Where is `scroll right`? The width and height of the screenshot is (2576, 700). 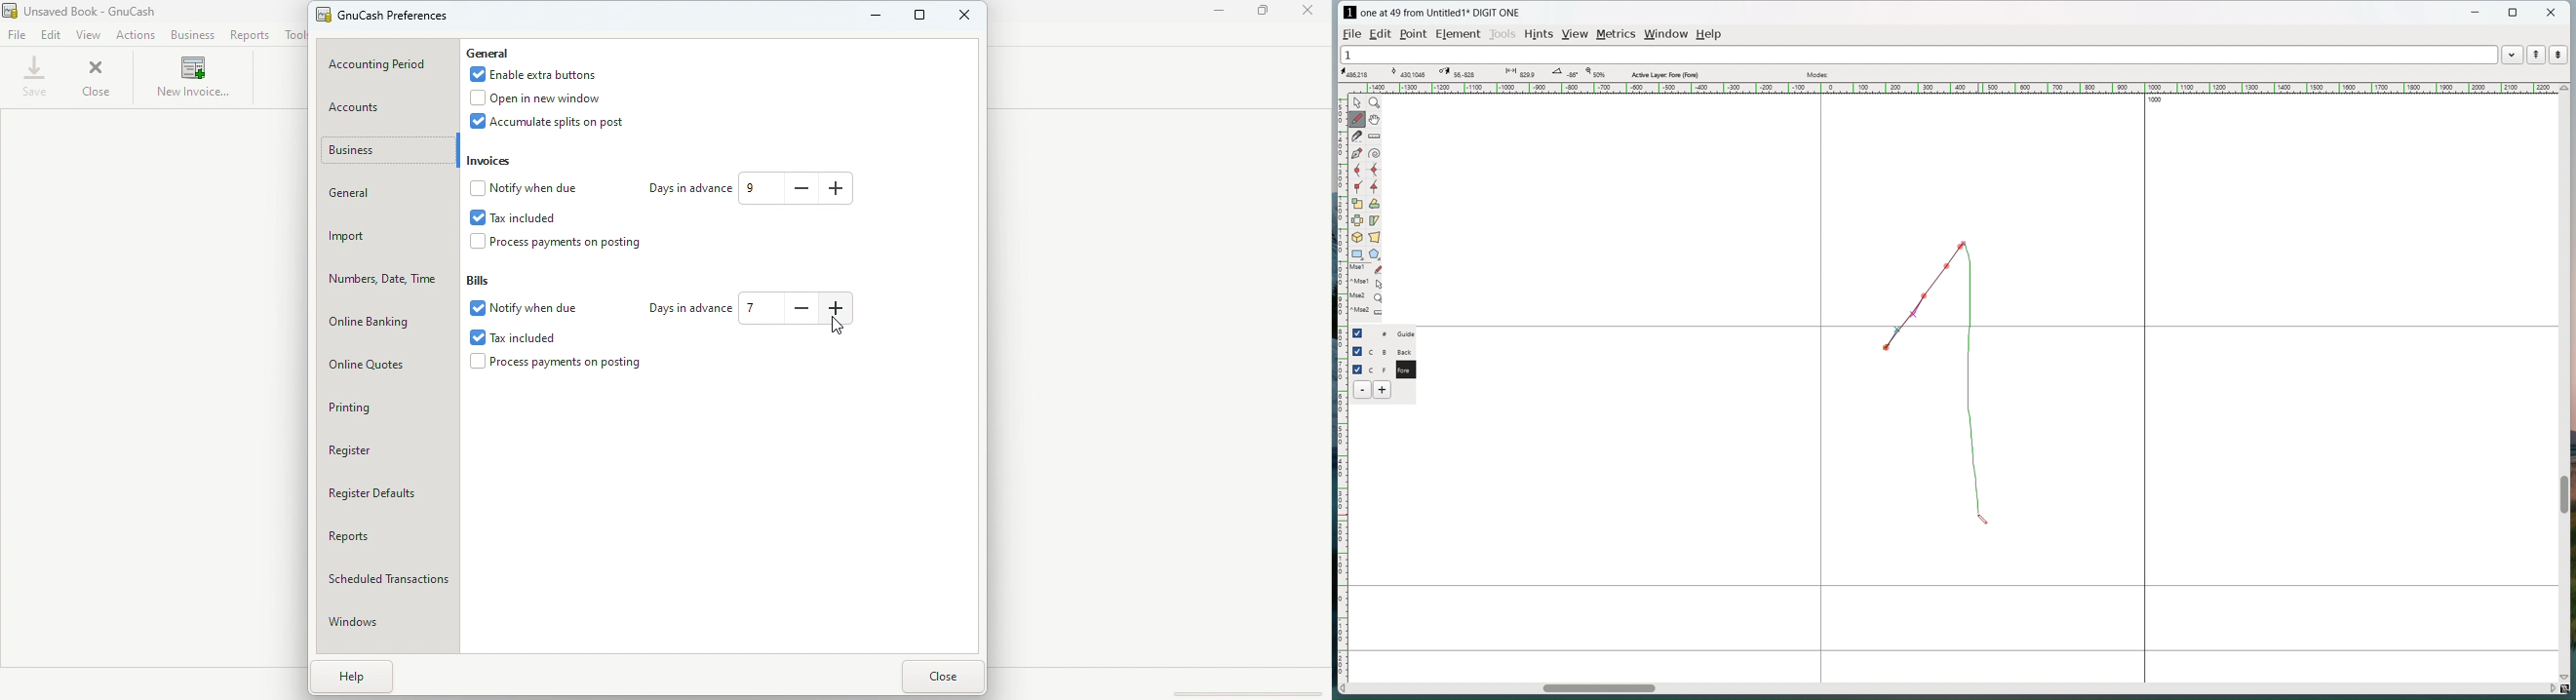 scroll right is located at coordinates (2551, 687).